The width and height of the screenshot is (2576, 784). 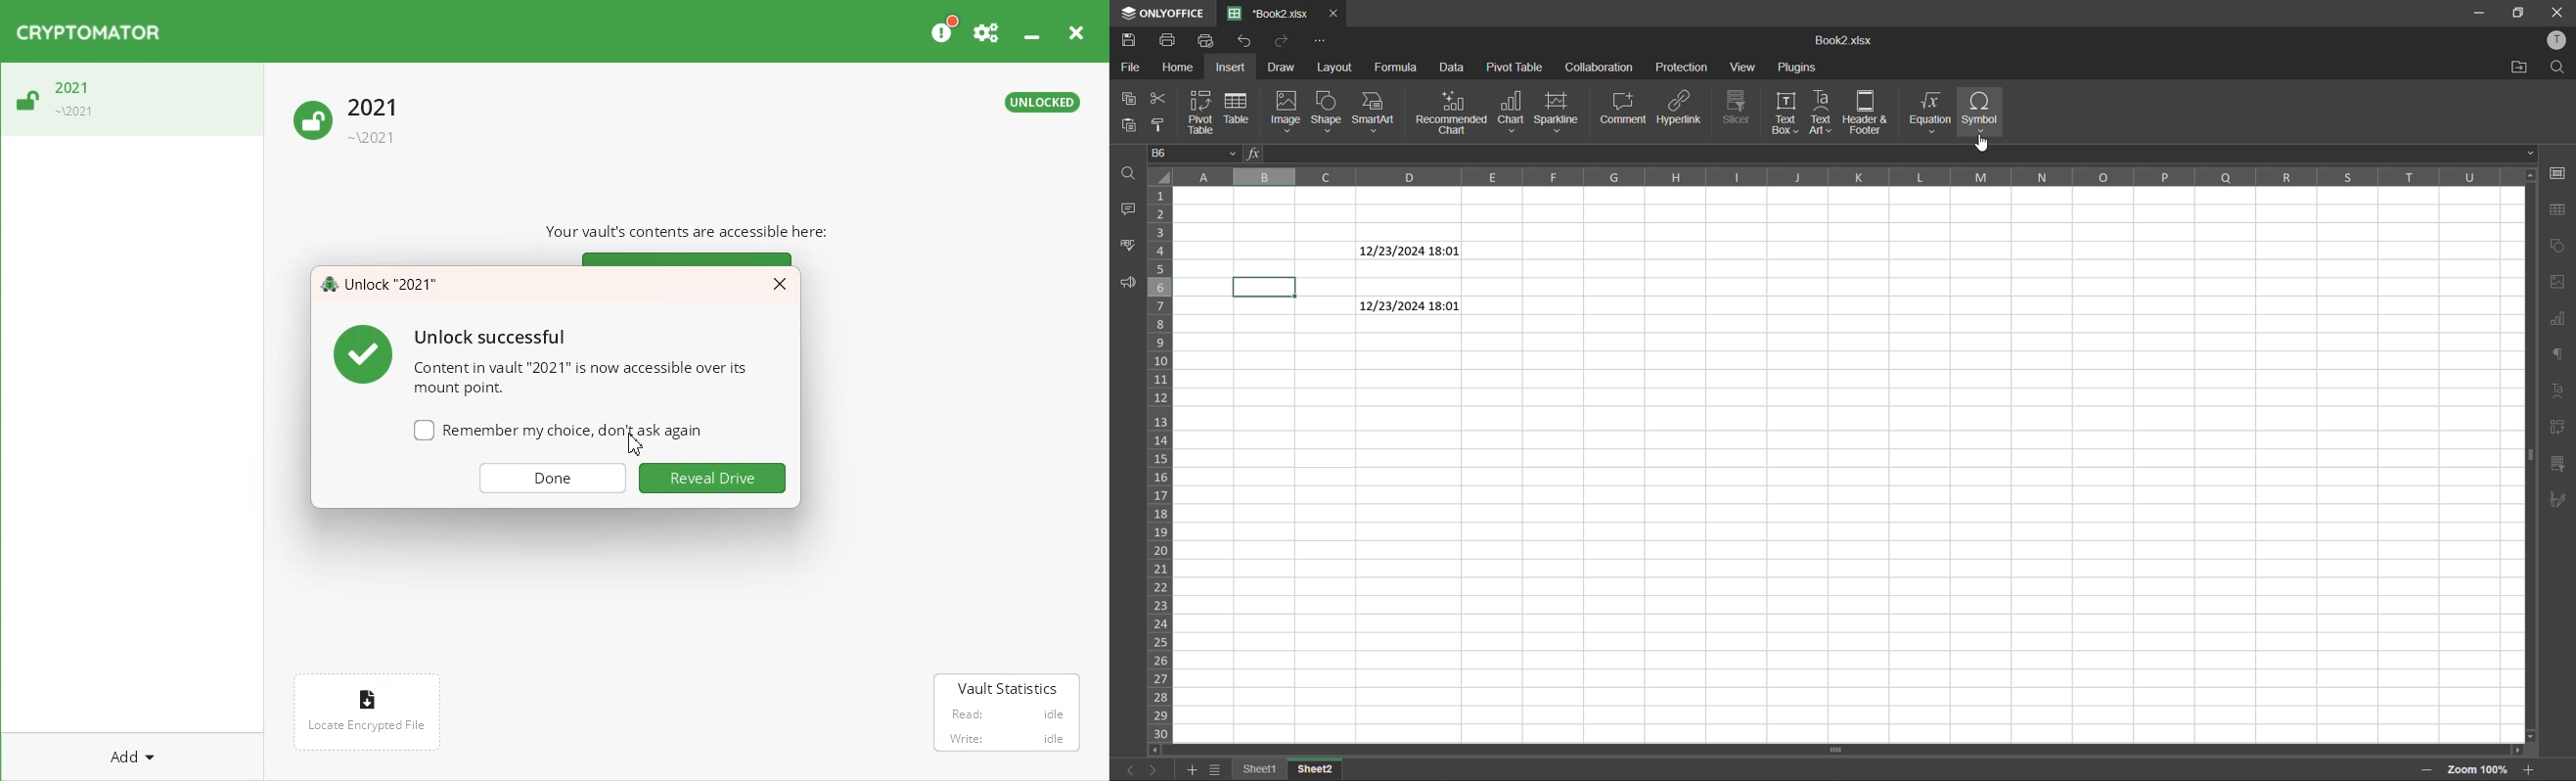 What do you see at coordinates (2517, 69) in the screenshot?
I see `open location` at bounding box center [2517, 69].